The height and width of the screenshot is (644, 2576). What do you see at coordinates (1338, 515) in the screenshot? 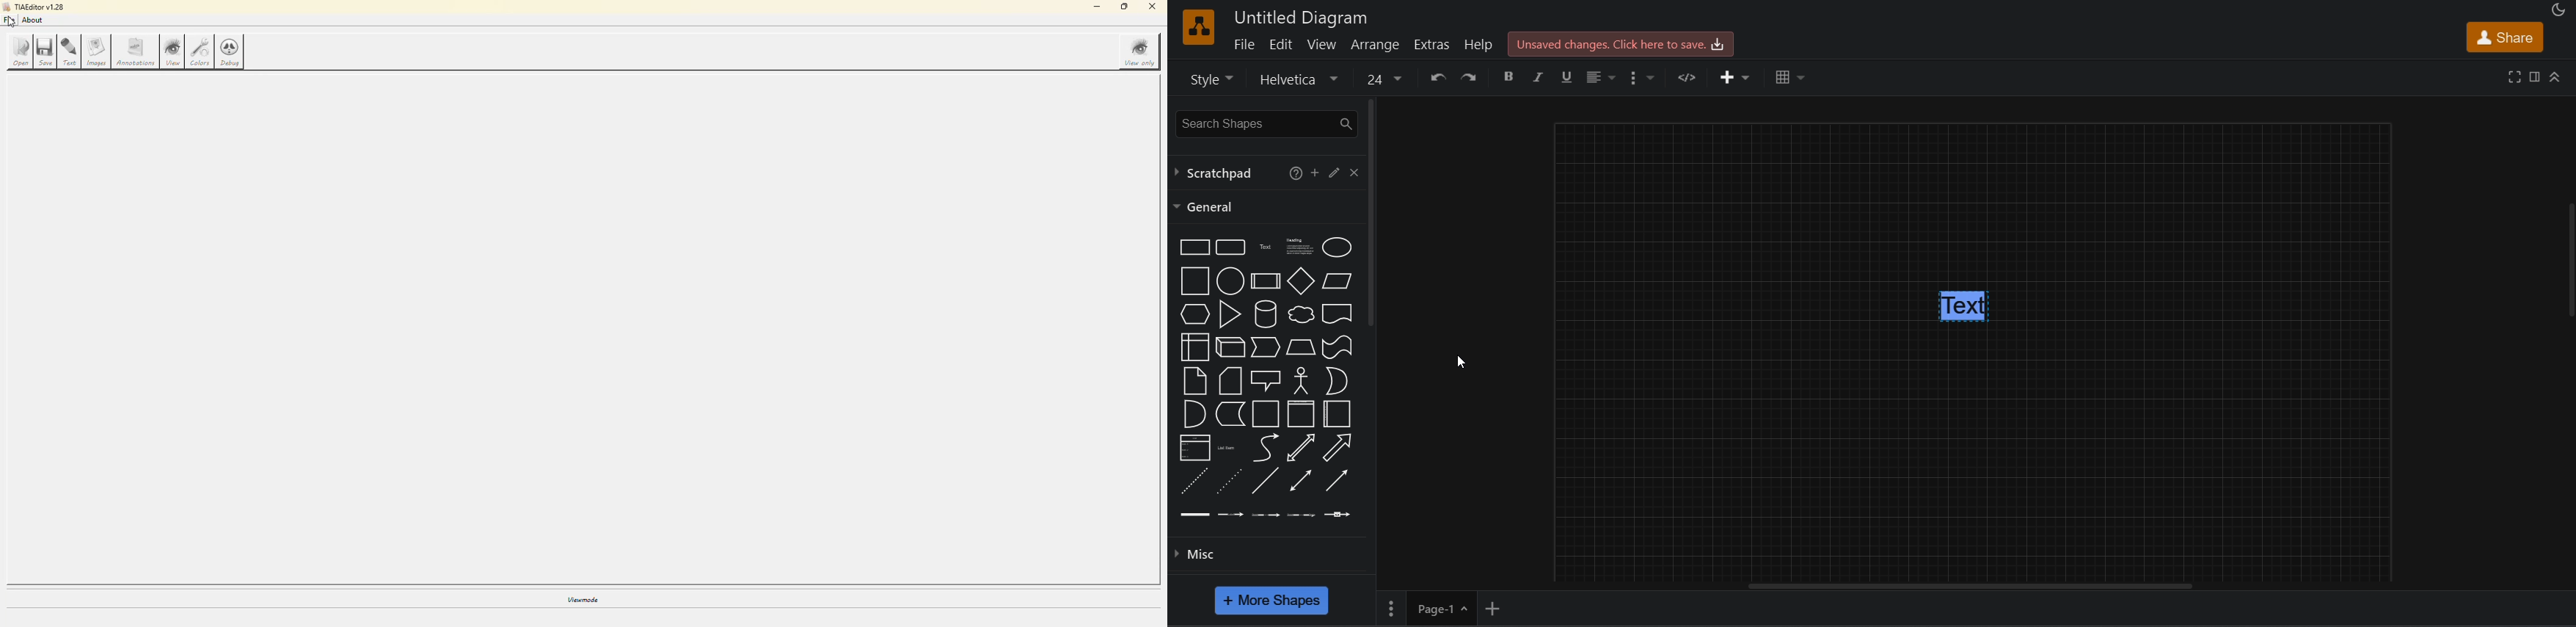
I see `Connector with symbol` at bounding box center [1338, 515].